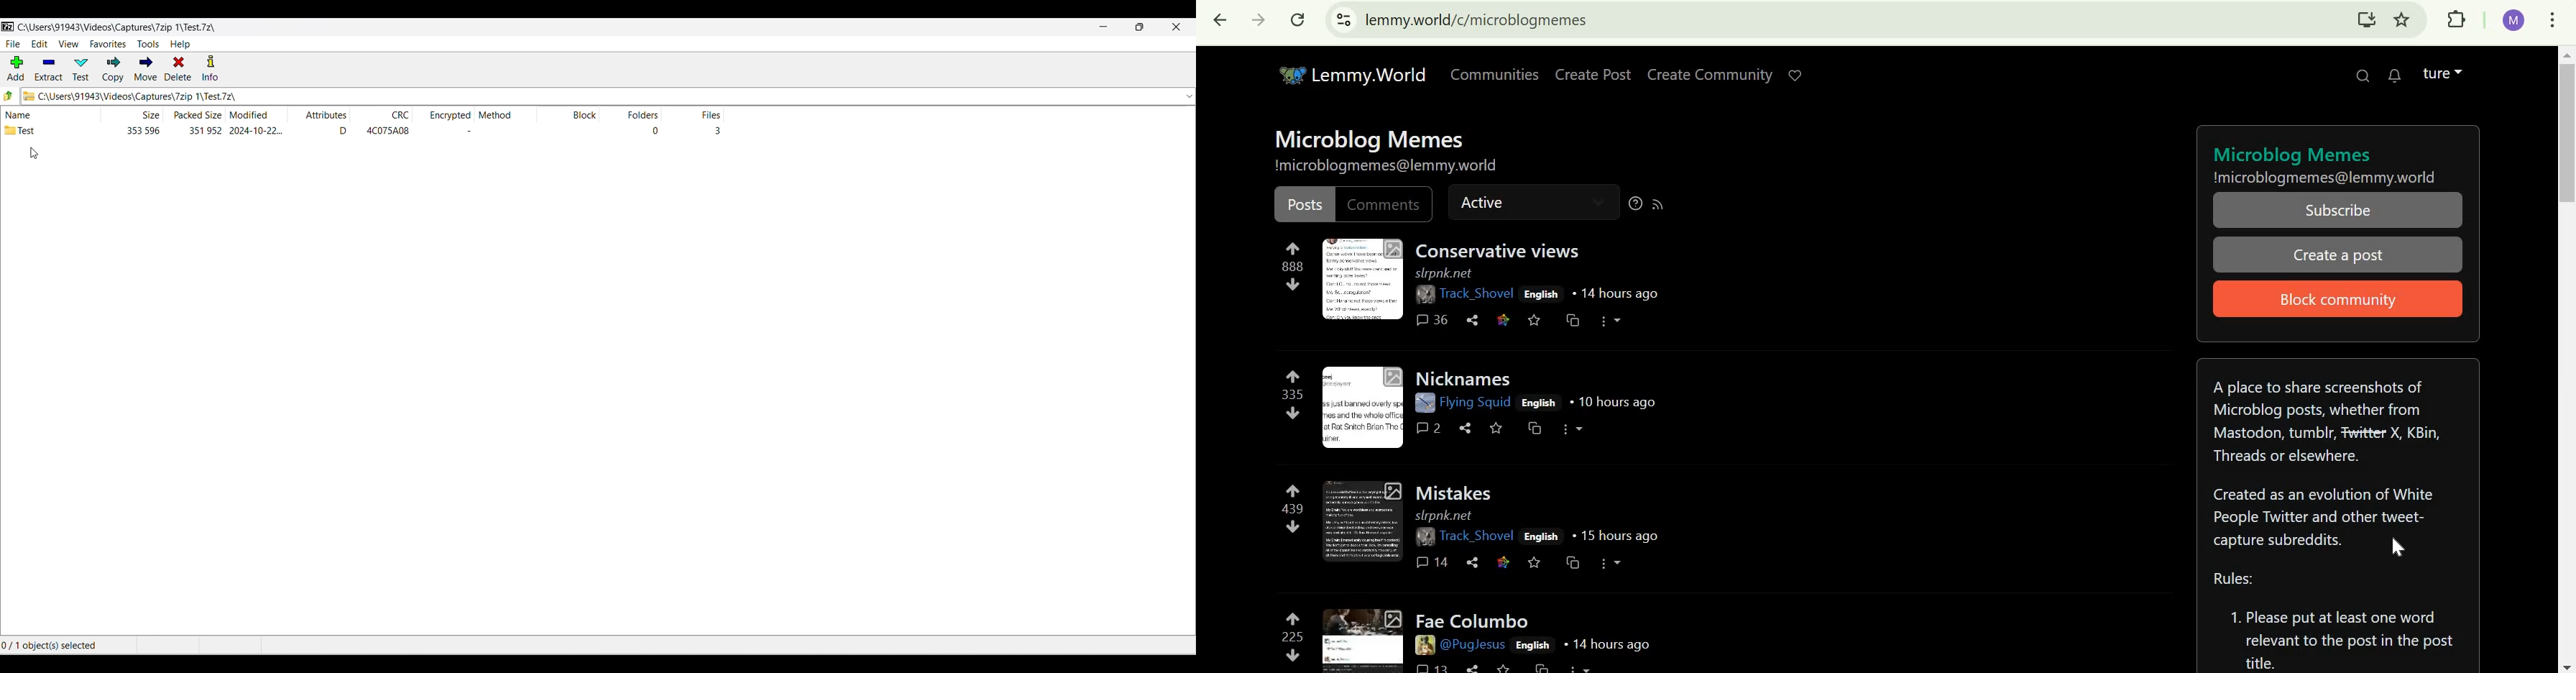 The height and width of the screenshot is (700, 2576). I want to click on 888 points, so click(1300, 265).